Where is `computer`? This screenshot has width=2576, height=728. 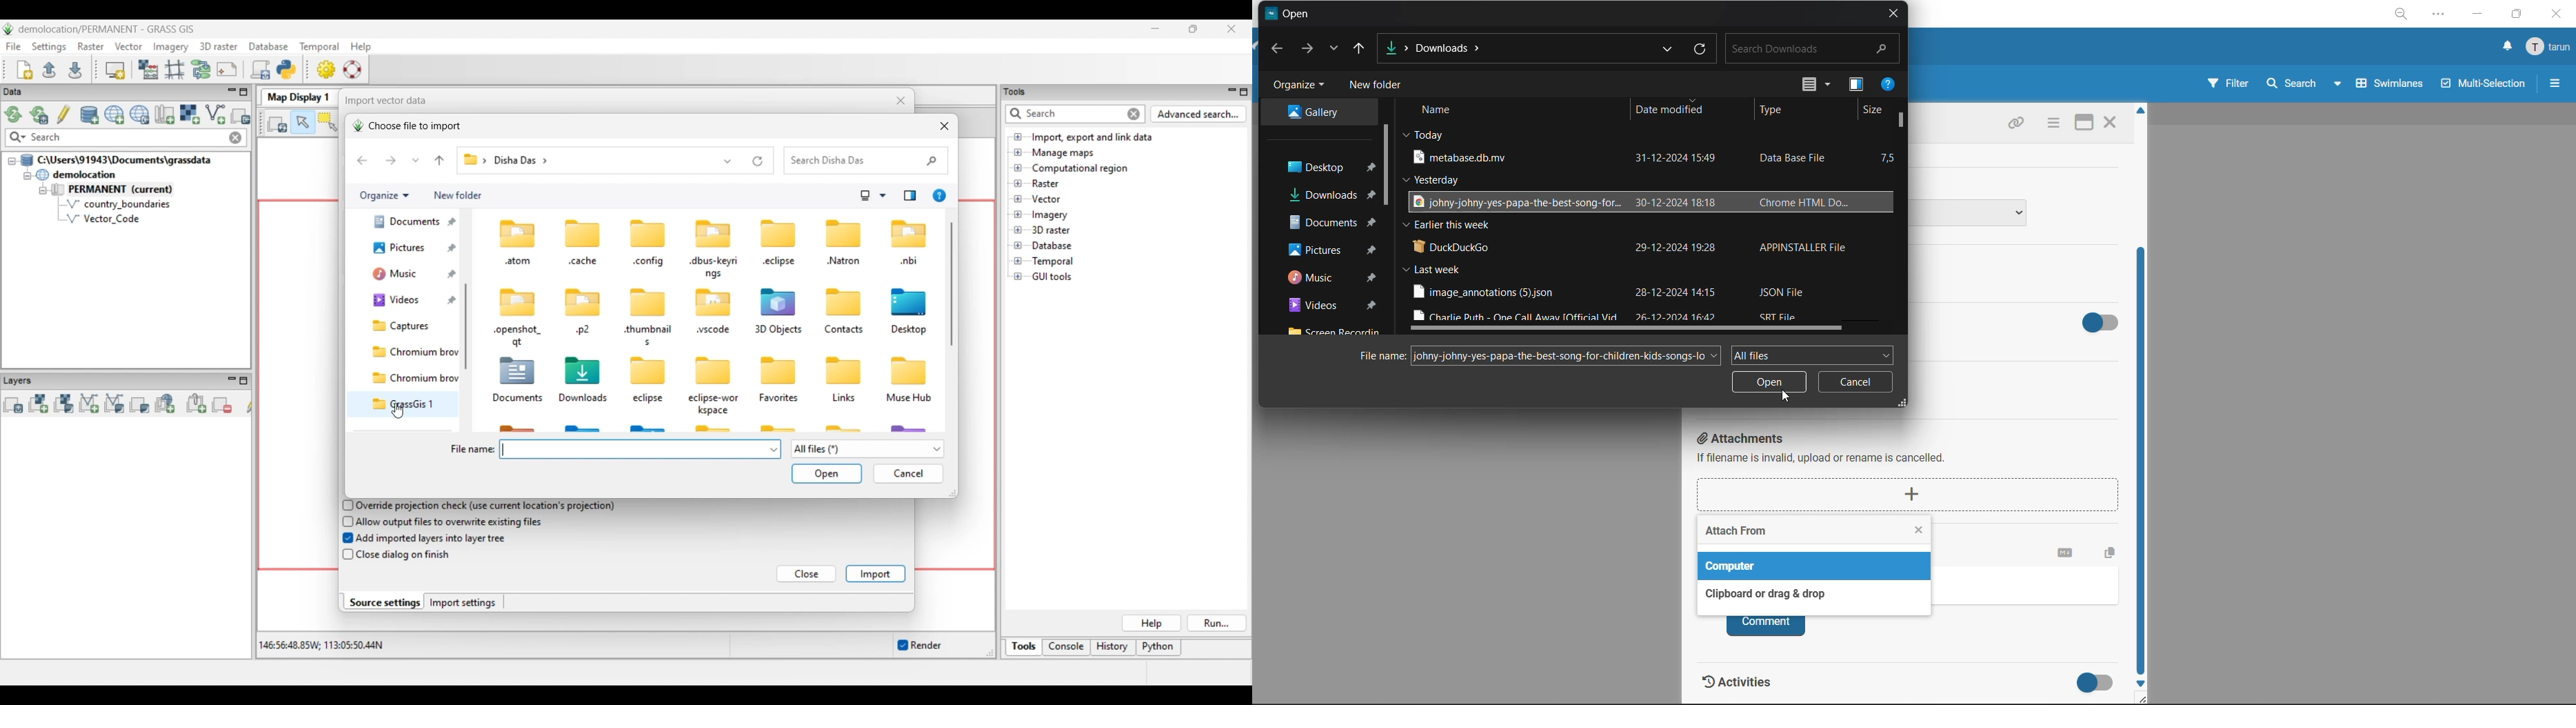 computer is located at coordinates (1735, 566).